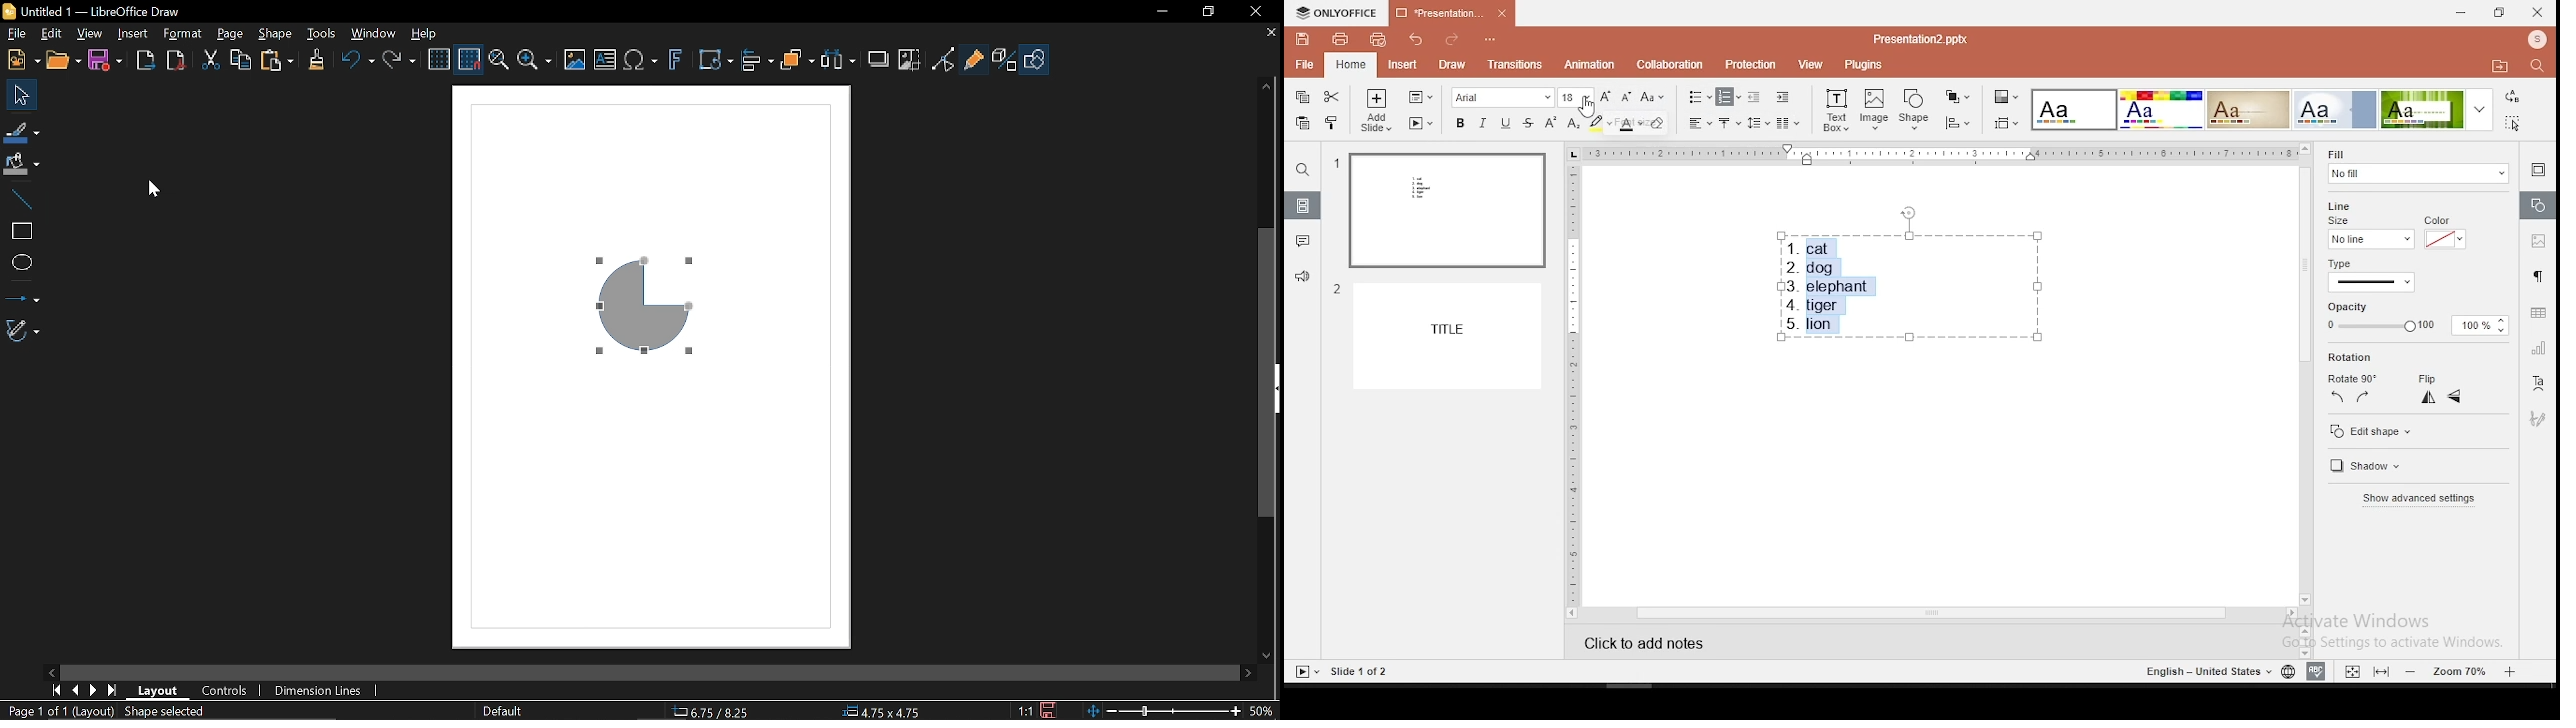 Image resolution: width=2576 pixels, height=728 pixels. What do you see at coordinates (175, 58) in the screenshot?
I see `Export as pdf` at bounding box center [175, 58].